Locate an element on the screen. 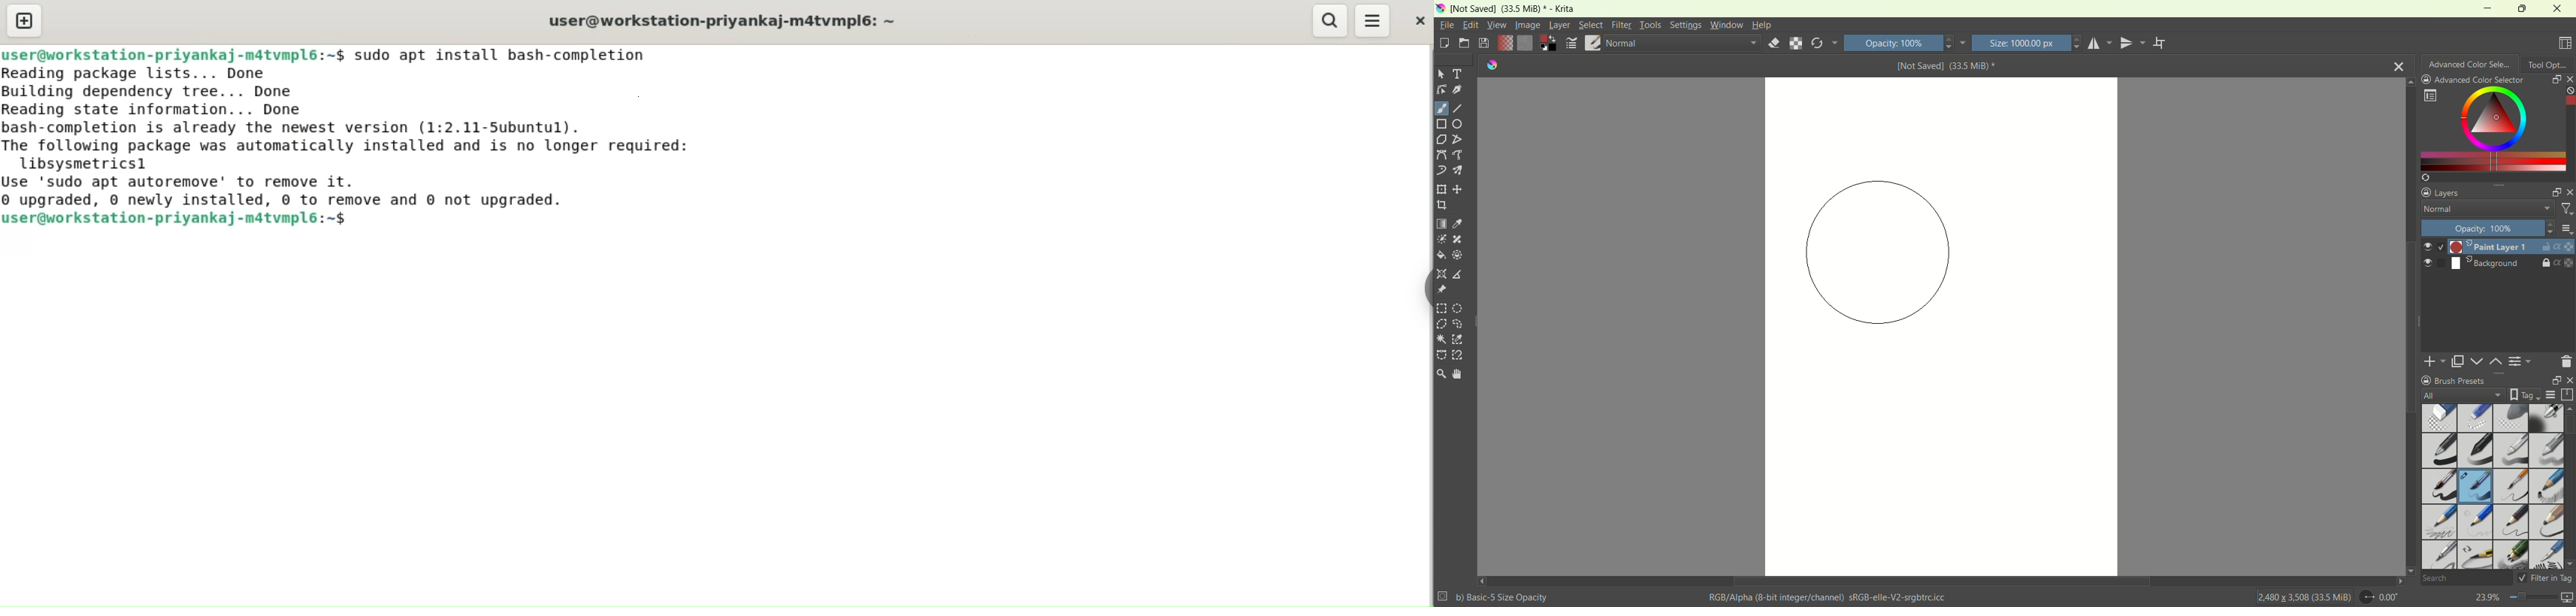  logo is located at coordinates (1440, 9).